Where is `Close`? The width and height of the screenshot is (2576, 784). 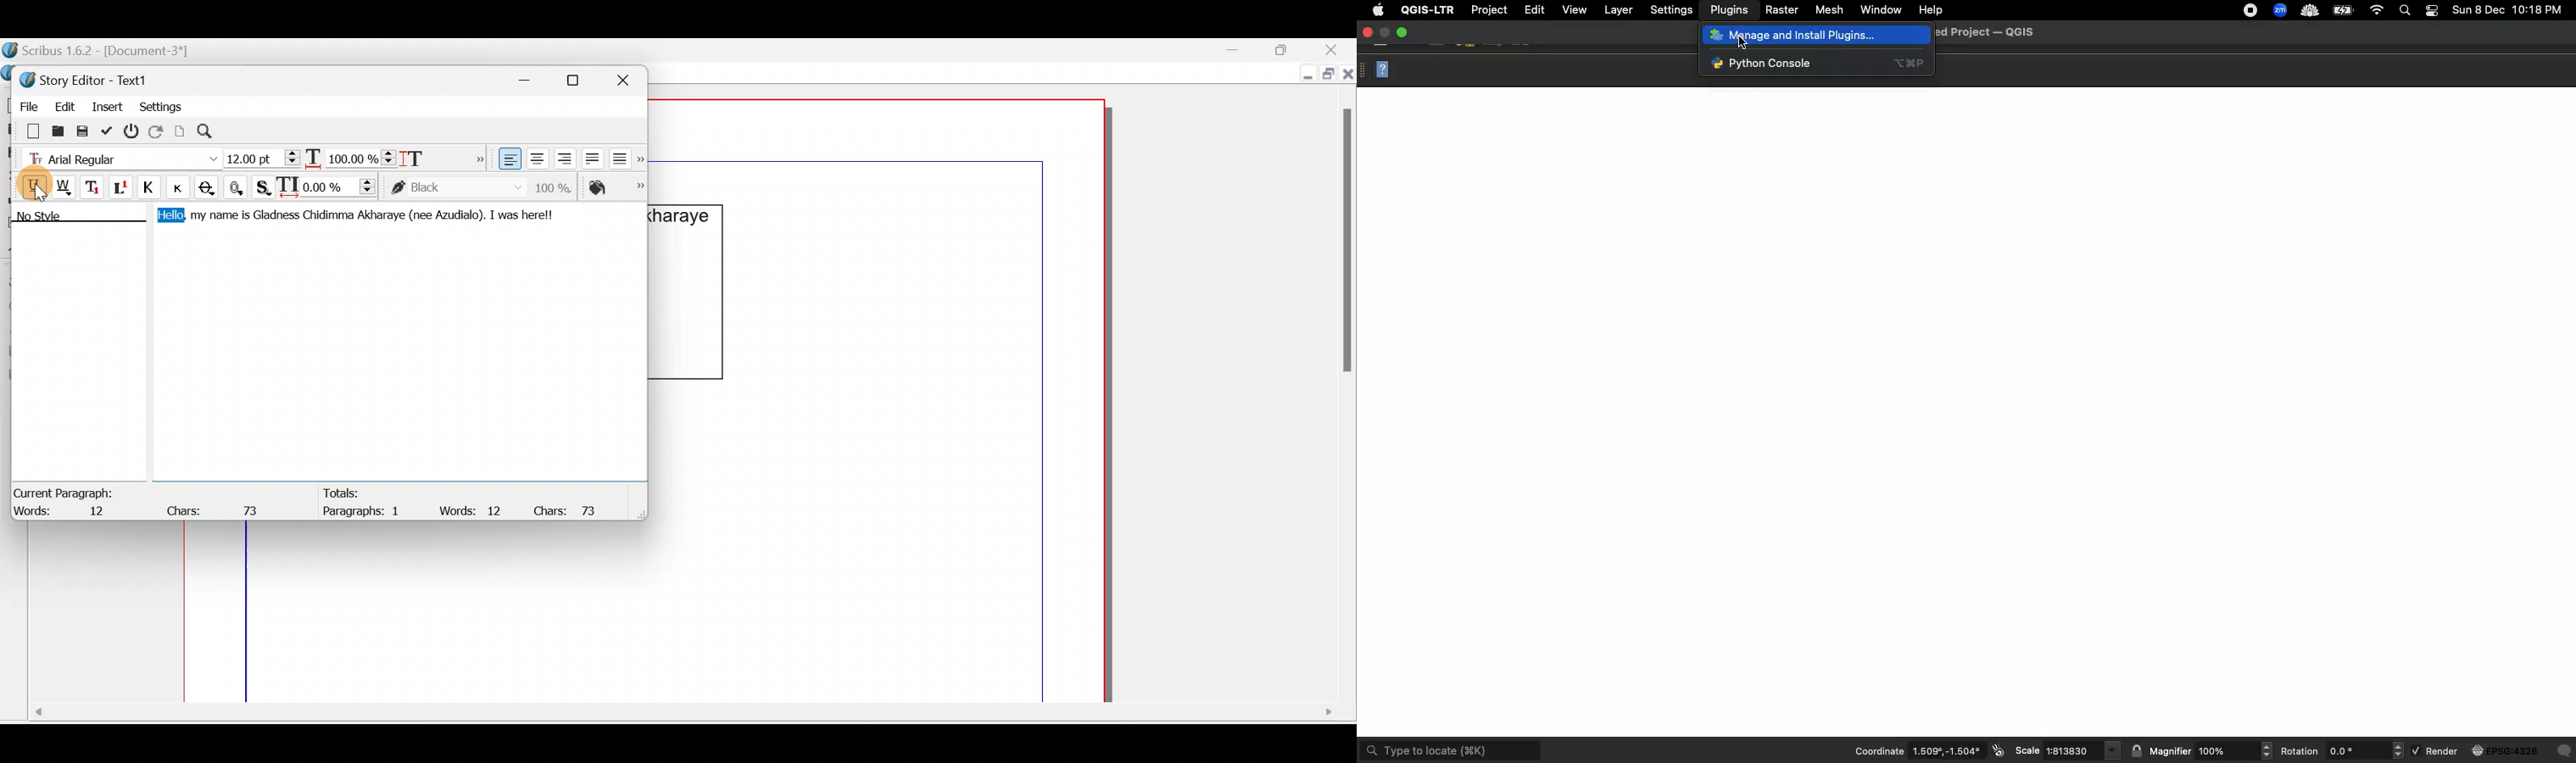
Close is located at coordinates (629, 78).